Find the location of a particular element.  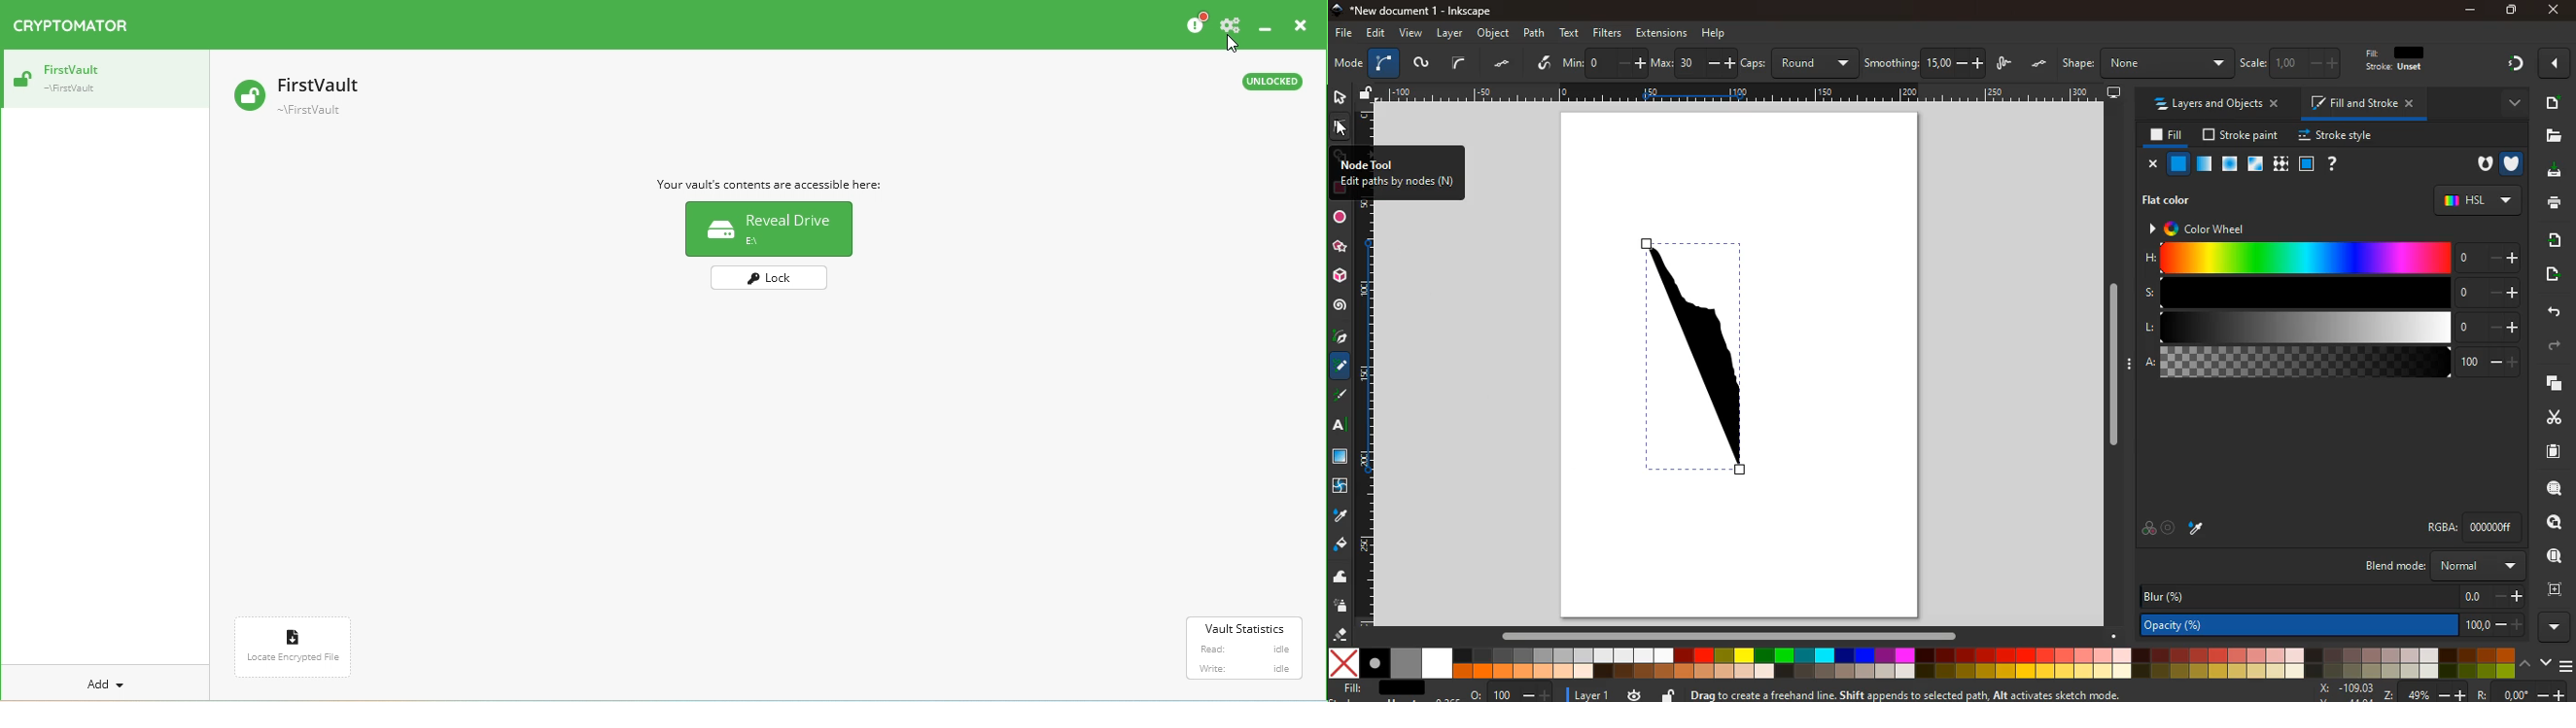

file is located at coordinates (1342, 34).